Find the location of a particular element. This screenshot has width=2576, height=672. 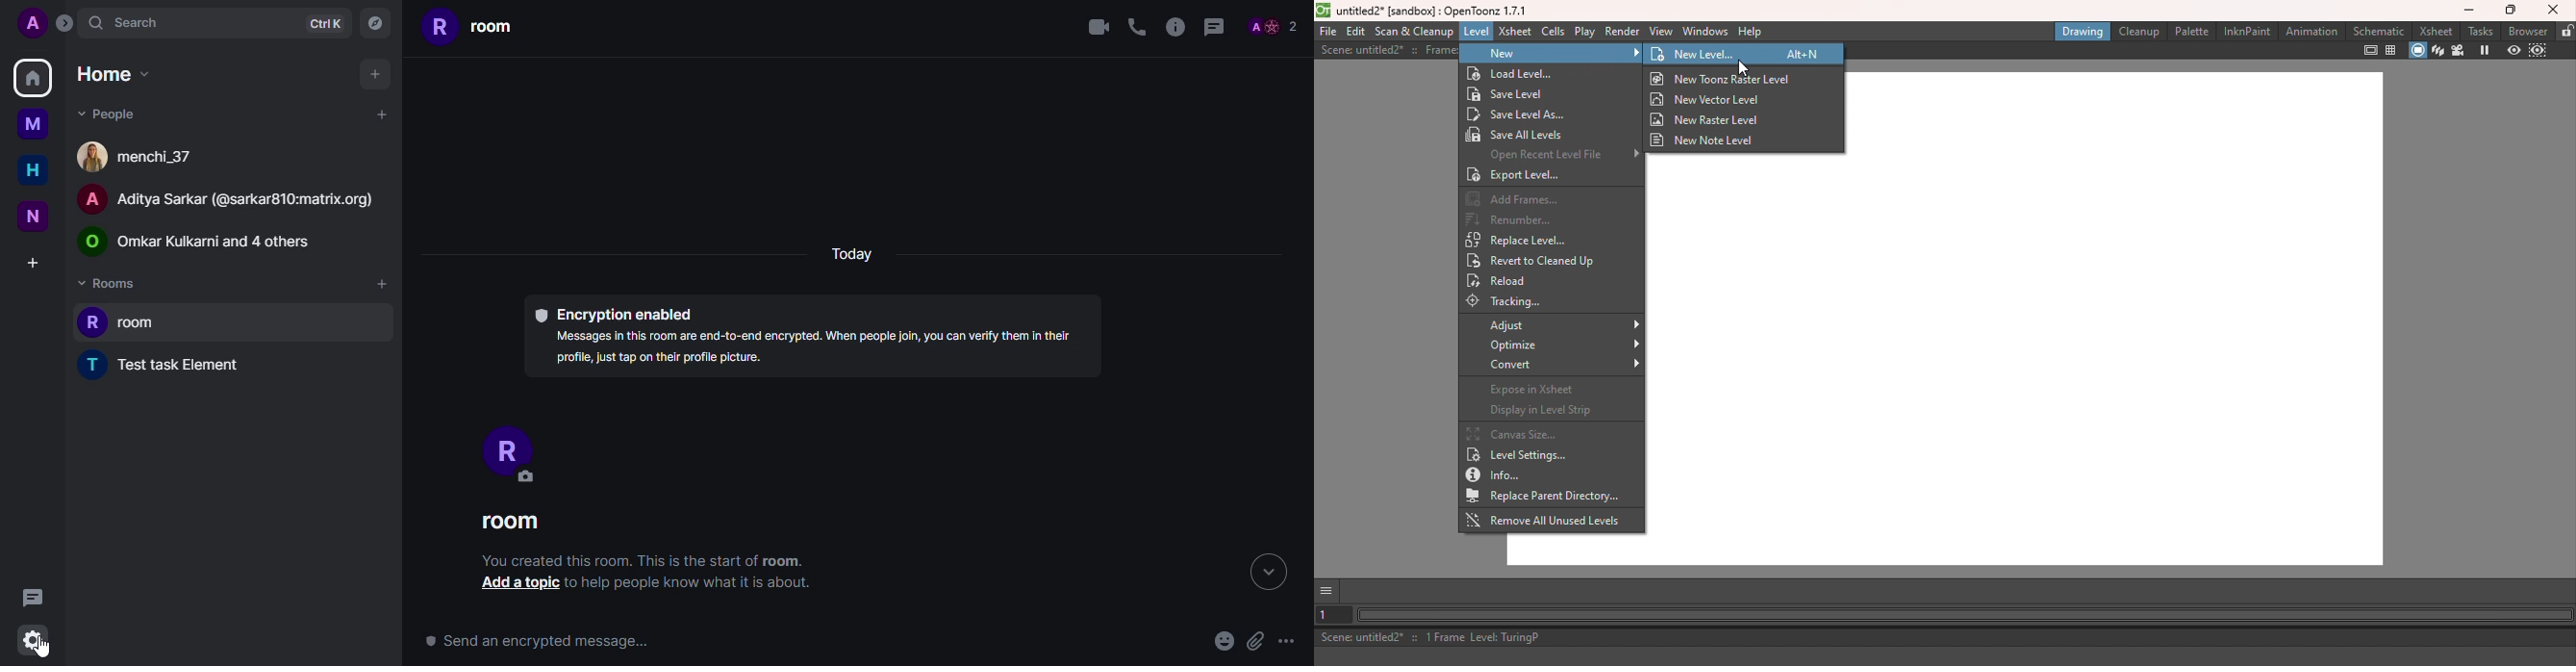

people dropdown is located at coordinates (109, 115).